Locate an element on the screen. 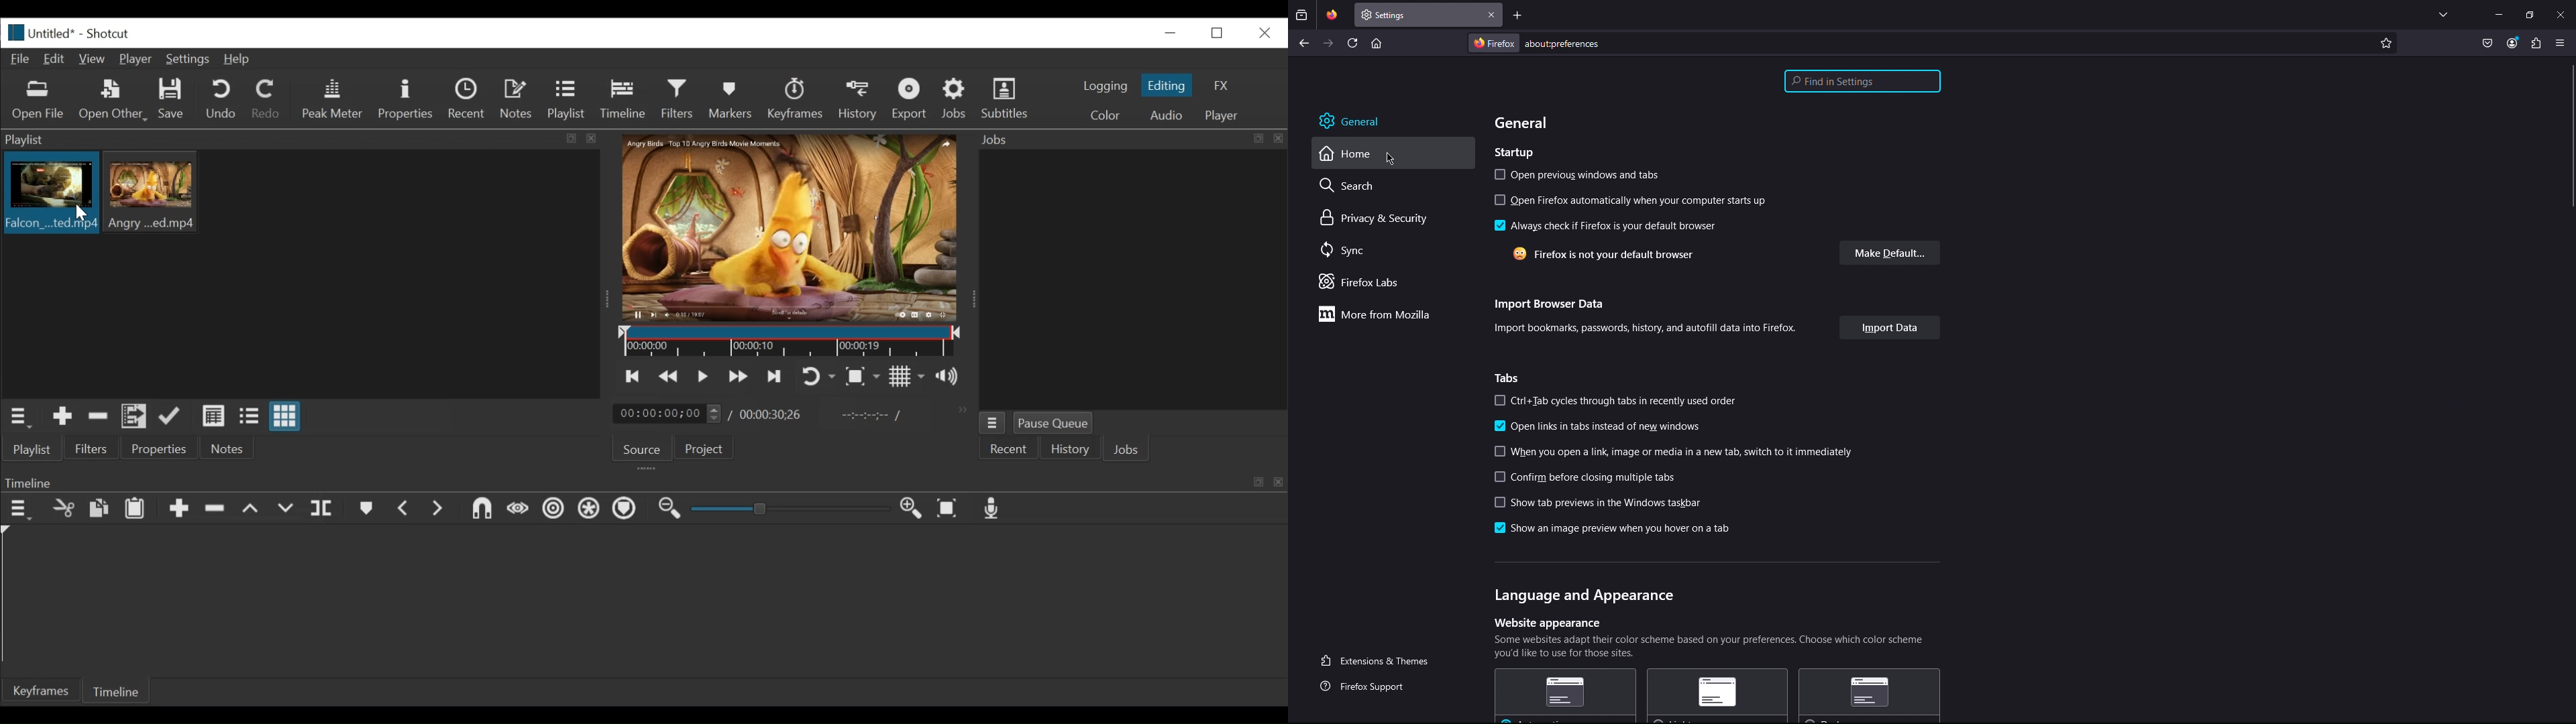 This screenshot has height=728, width=2576. Peak Meter is located at coordinates (335, 99).